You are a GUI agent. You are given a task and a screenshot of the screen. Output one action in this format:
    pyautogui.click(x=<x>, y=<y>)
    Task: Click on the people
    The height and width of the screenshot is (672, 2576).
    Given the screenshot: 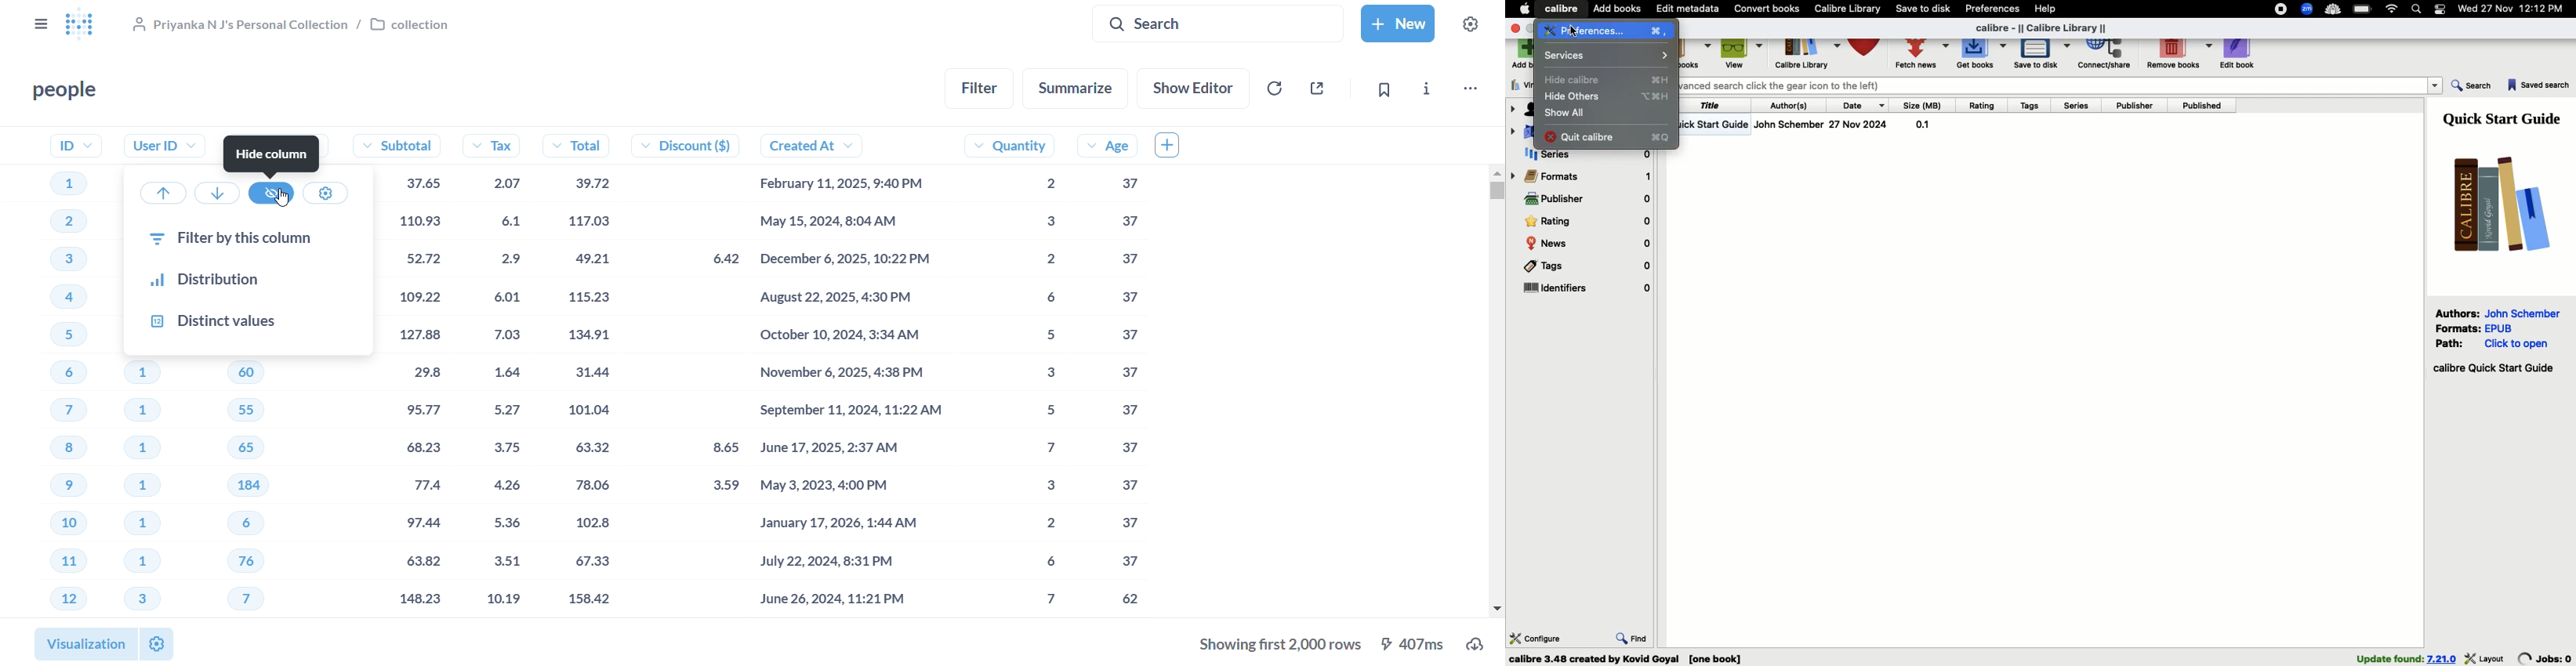 What is the action you would take?
    pyautogui.click(x=59, y=91)
    